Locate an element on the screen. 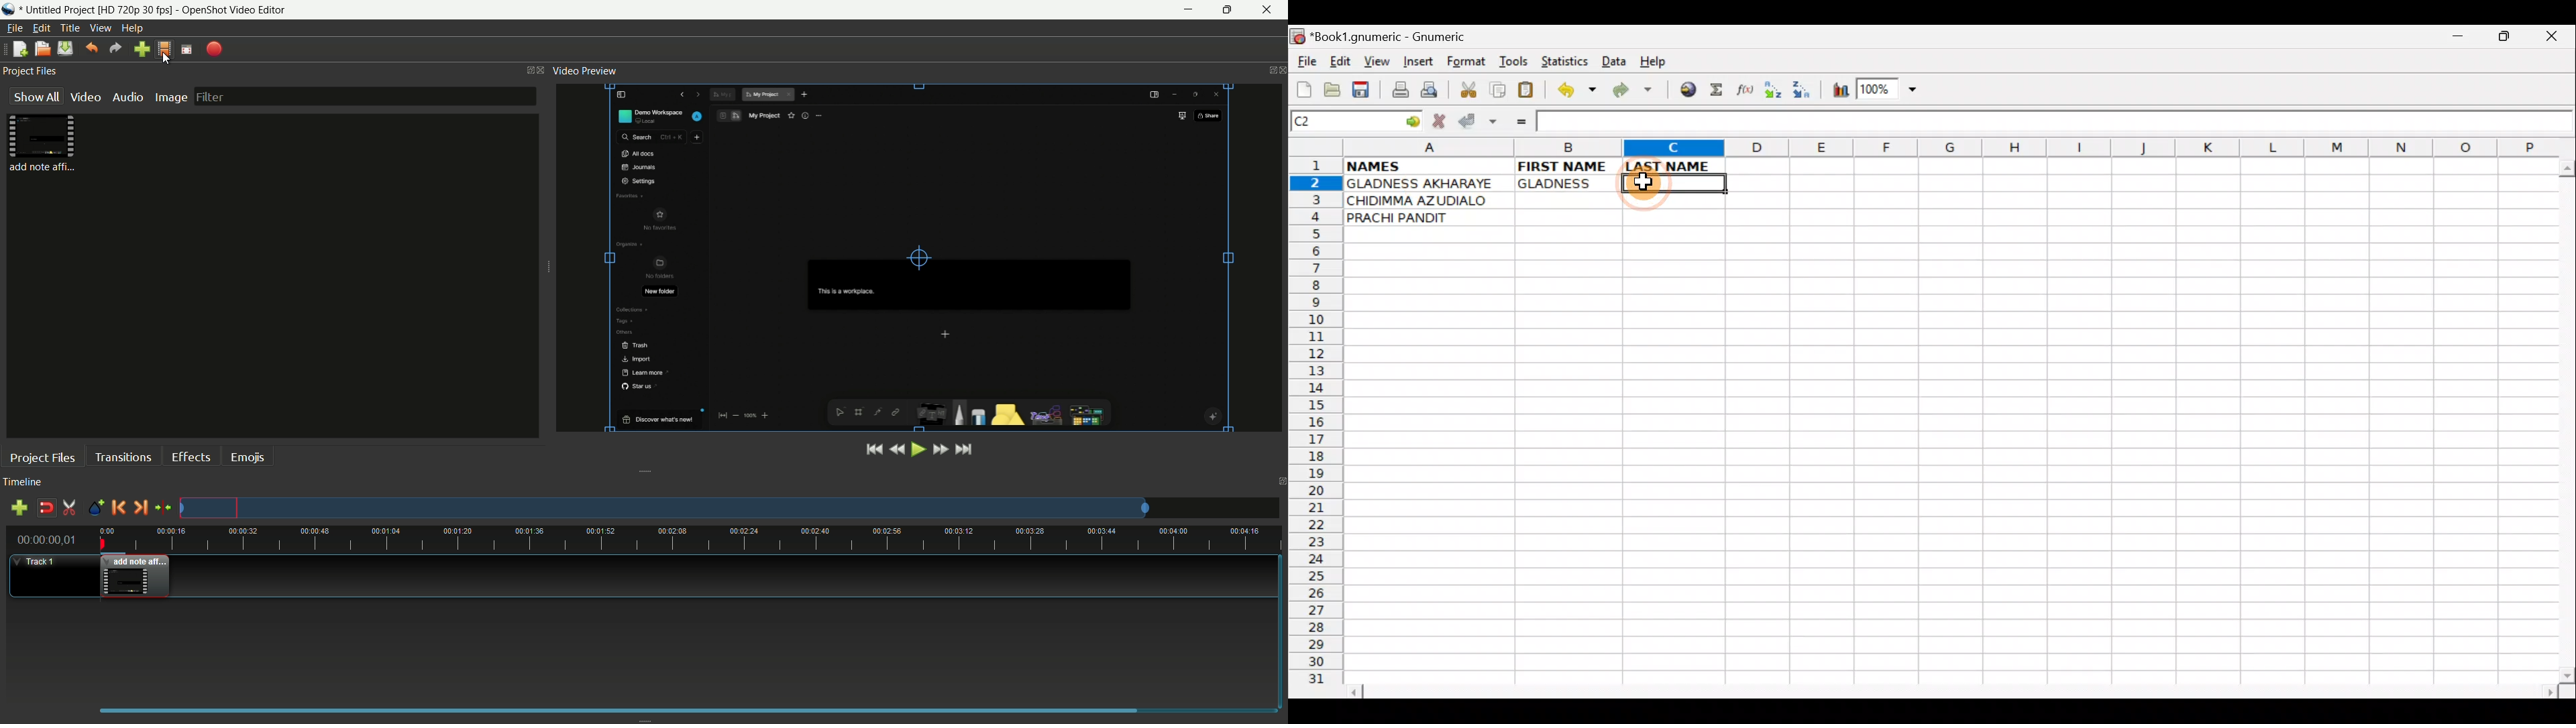 This screenshot has width=2576, height=728. Insert hyperlink is located at coordinates (1686, 90).